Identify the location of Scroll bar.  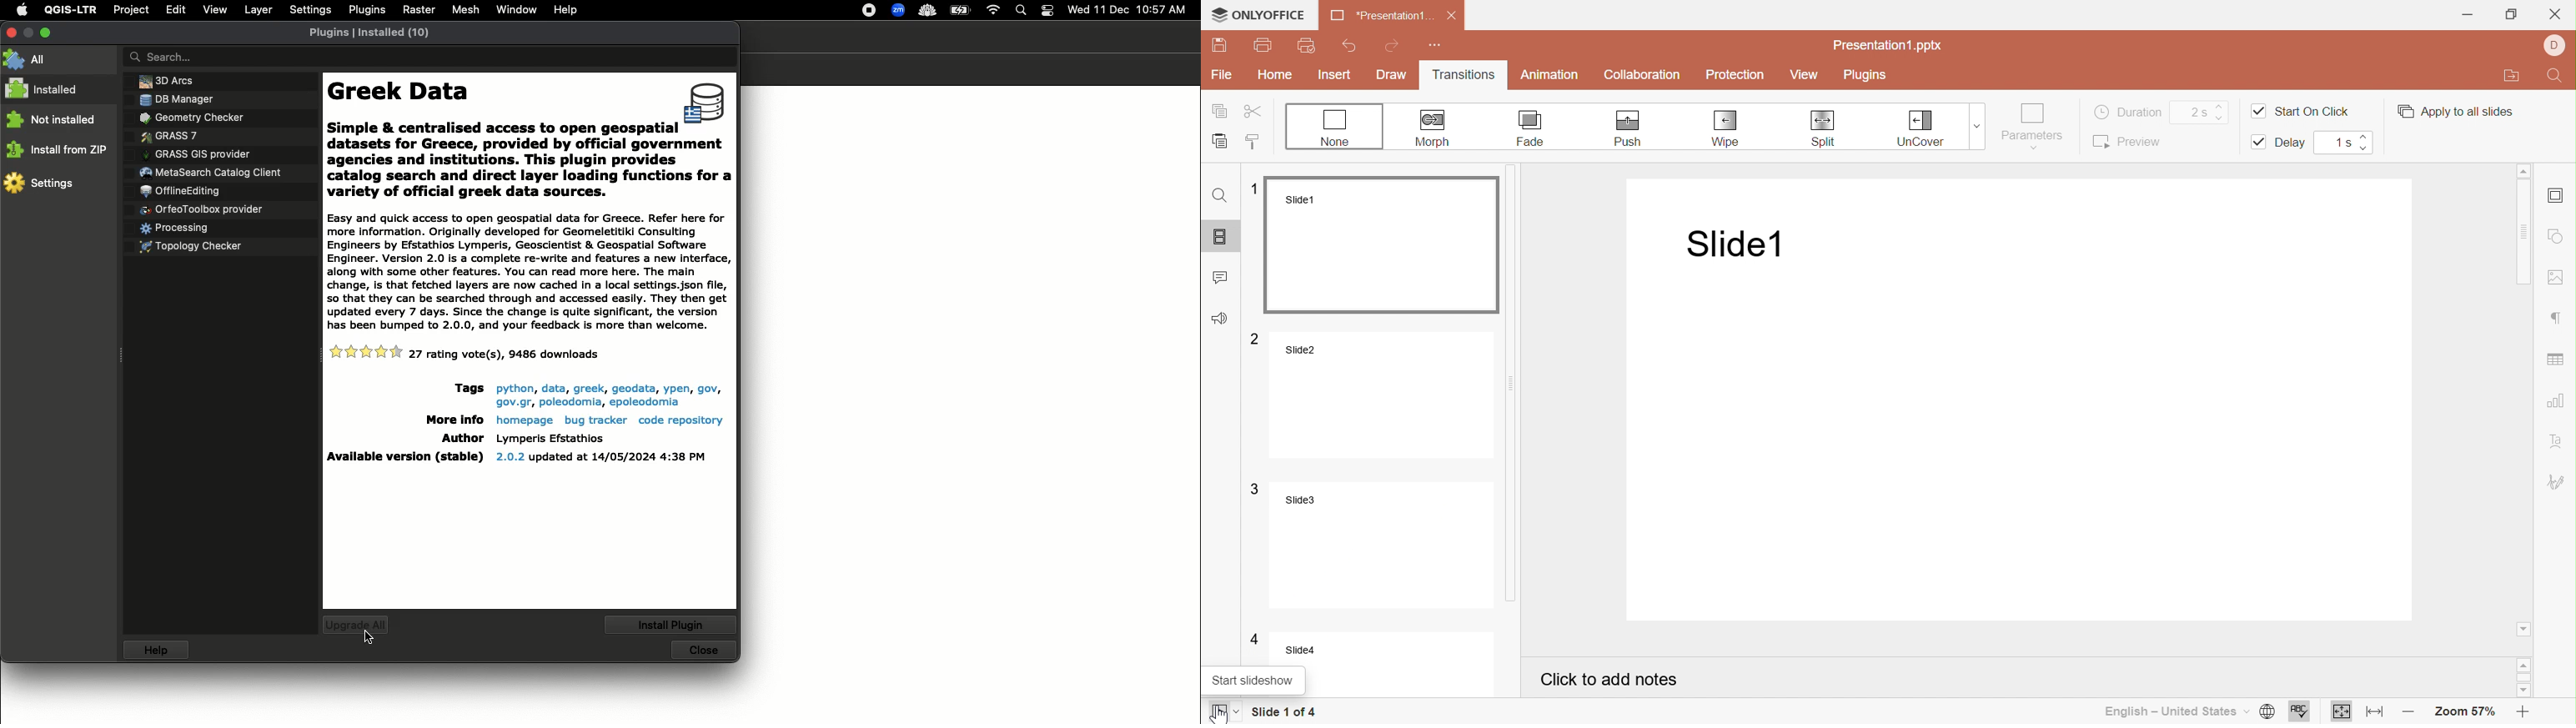
(1523, 387).